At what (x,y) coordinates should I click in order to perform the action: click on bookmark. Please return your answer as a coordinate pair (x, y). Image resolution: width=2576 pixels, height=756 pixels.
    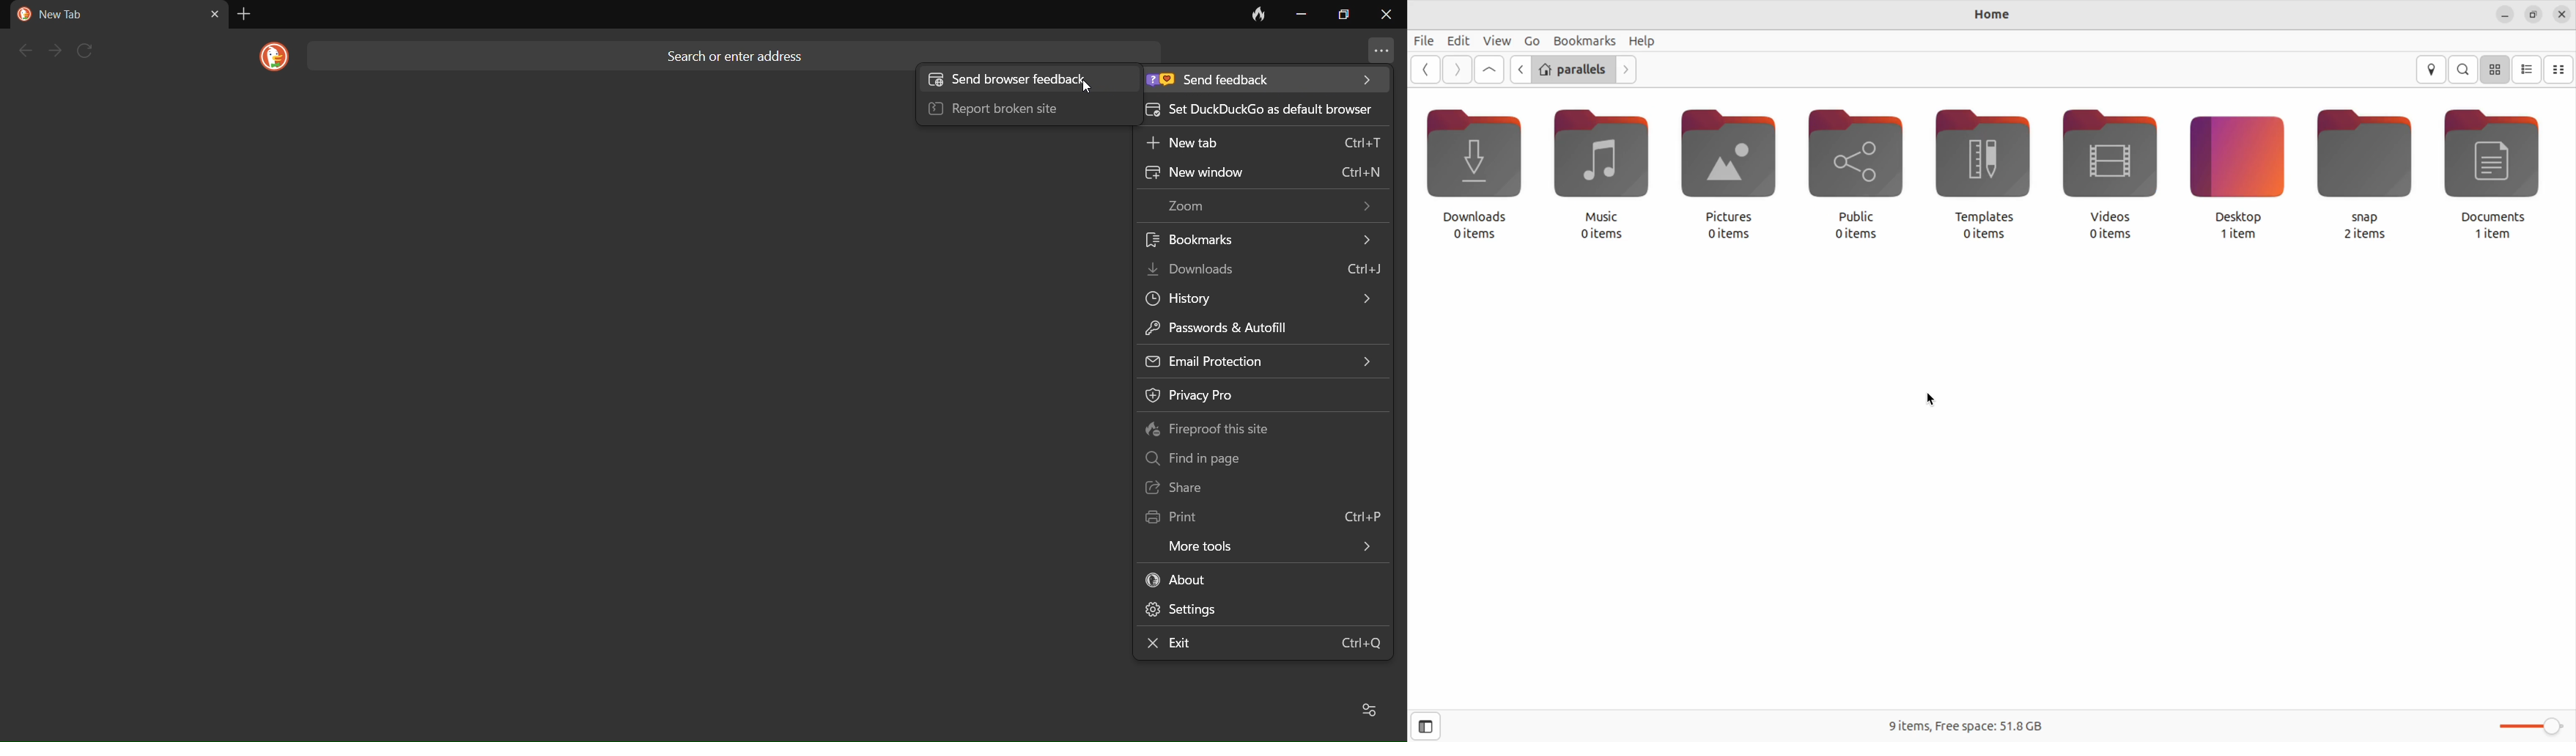
    Looking at the image, I should click on (1261, 240).